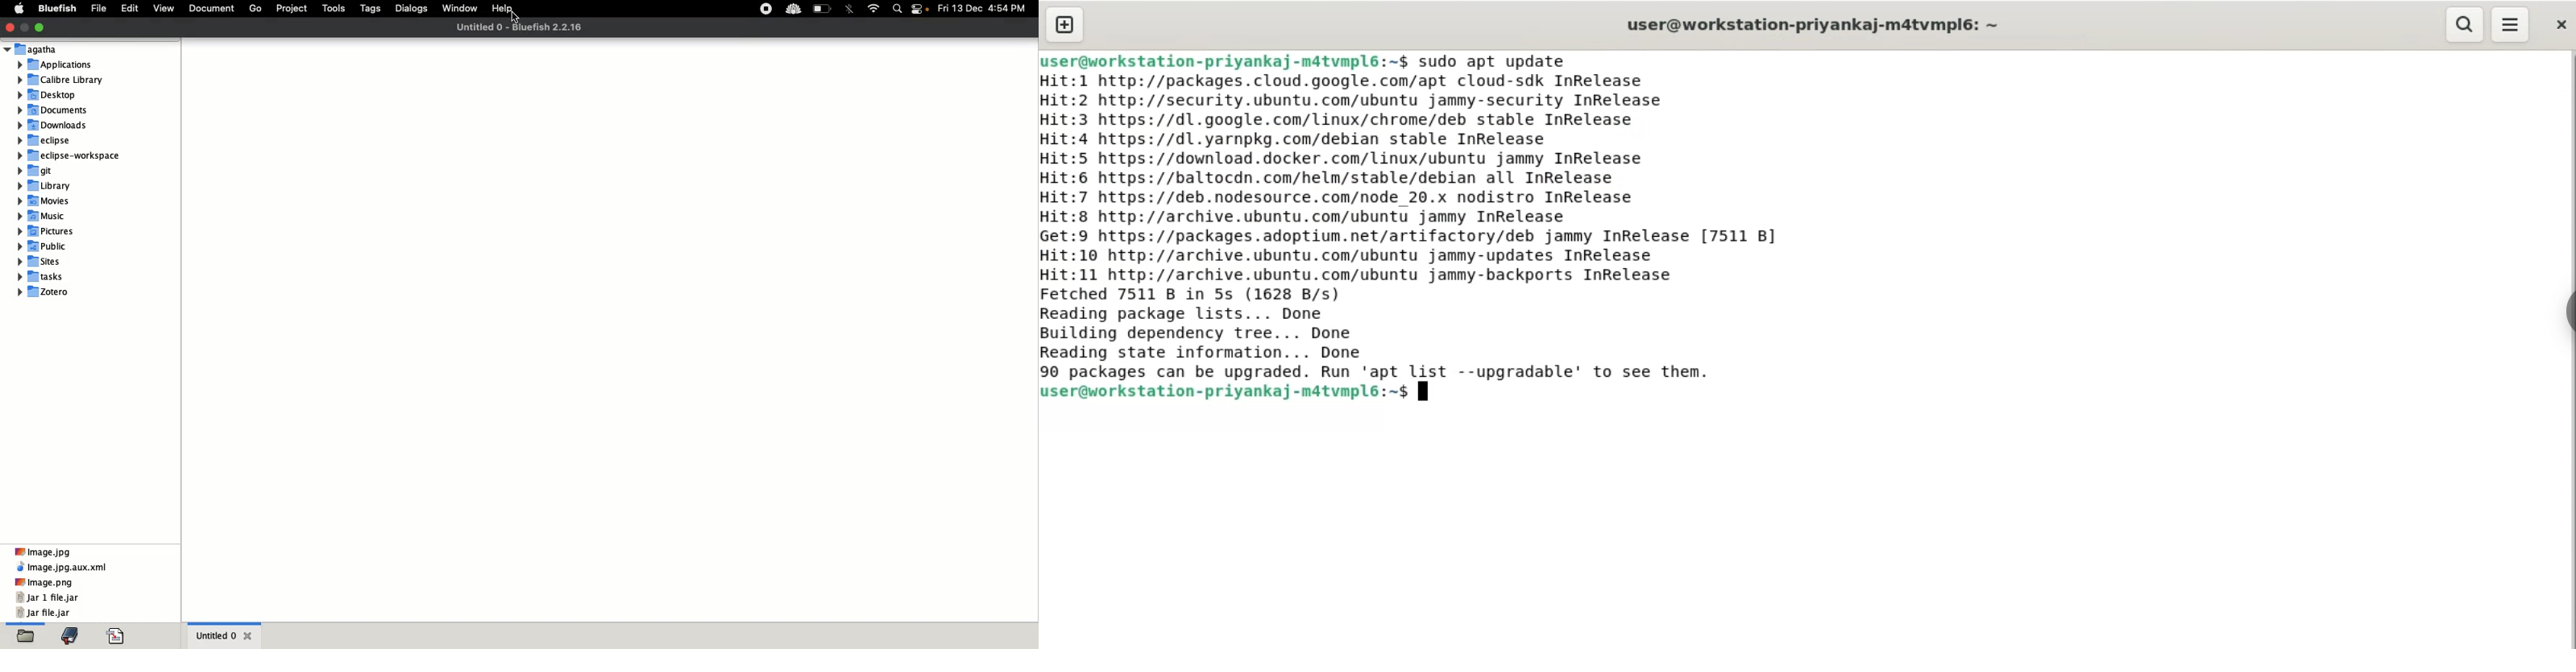 This screenshot has height=672, width=2576. I want to click on cursor, so click(515, 17).